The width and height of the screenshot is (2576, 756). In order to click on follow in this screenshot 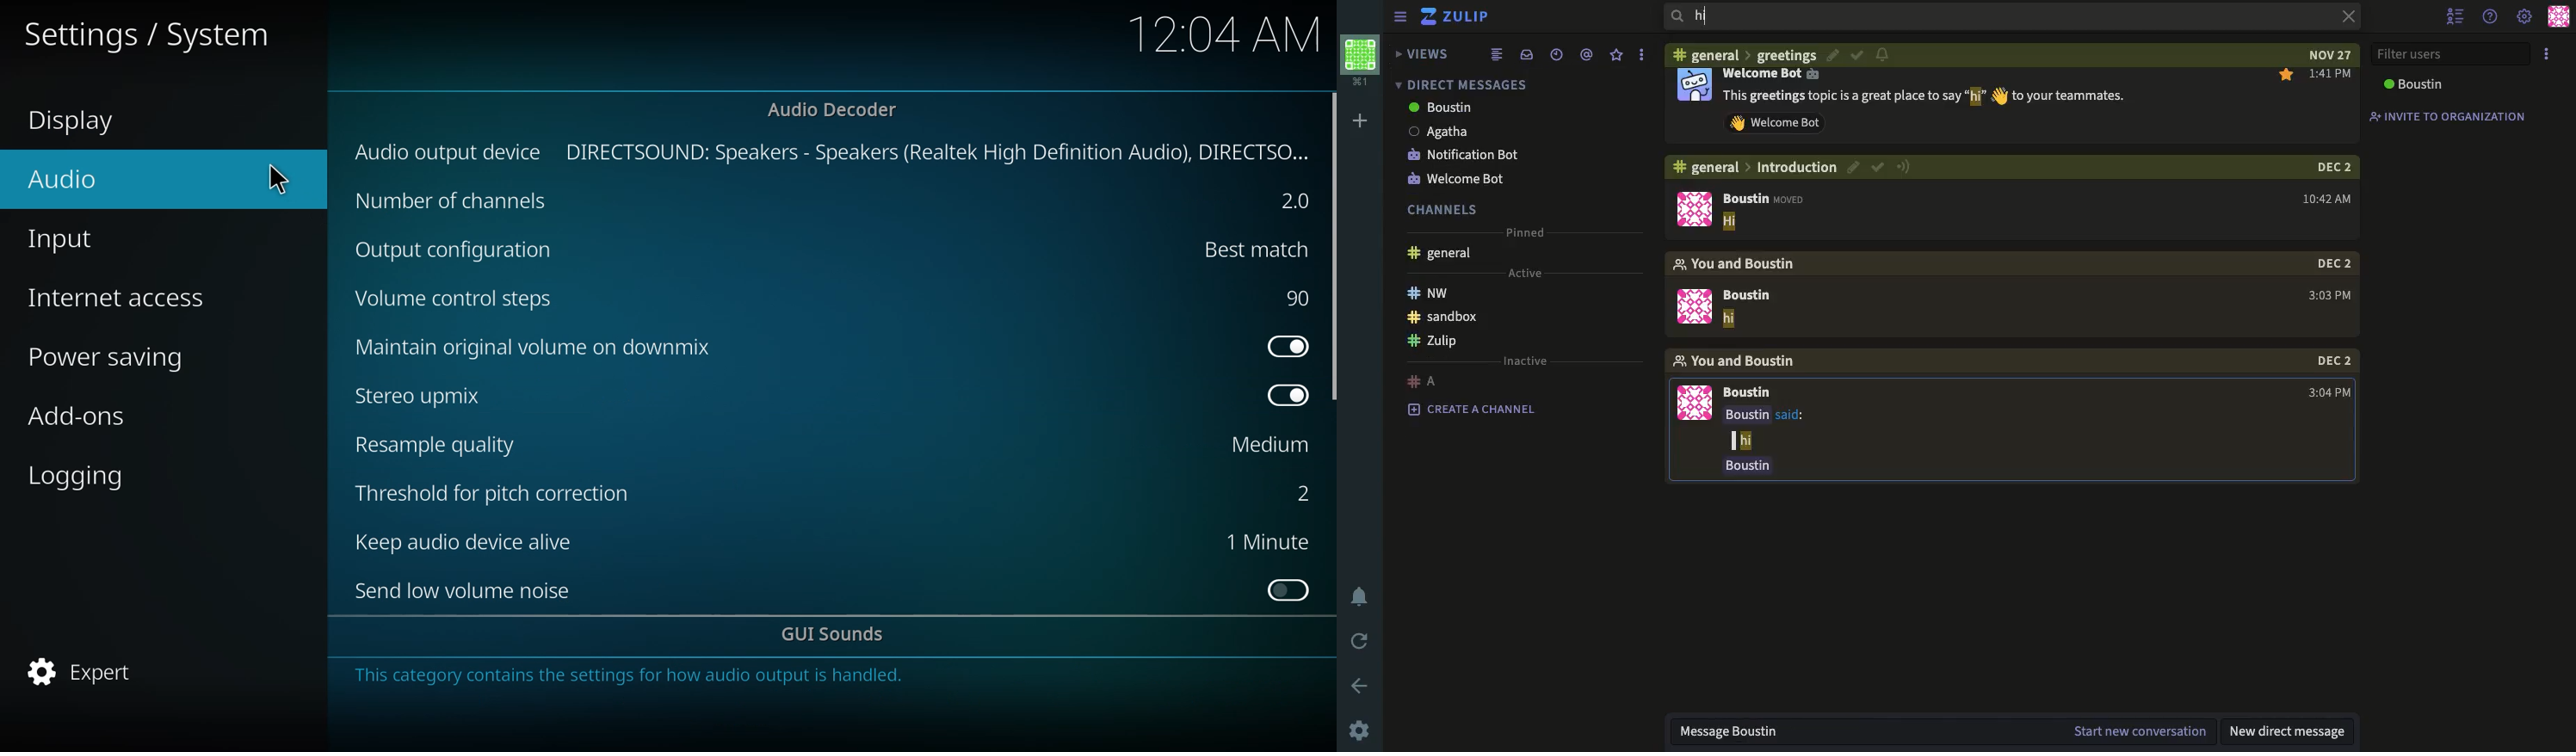, I will do `click(1903, 168)`.